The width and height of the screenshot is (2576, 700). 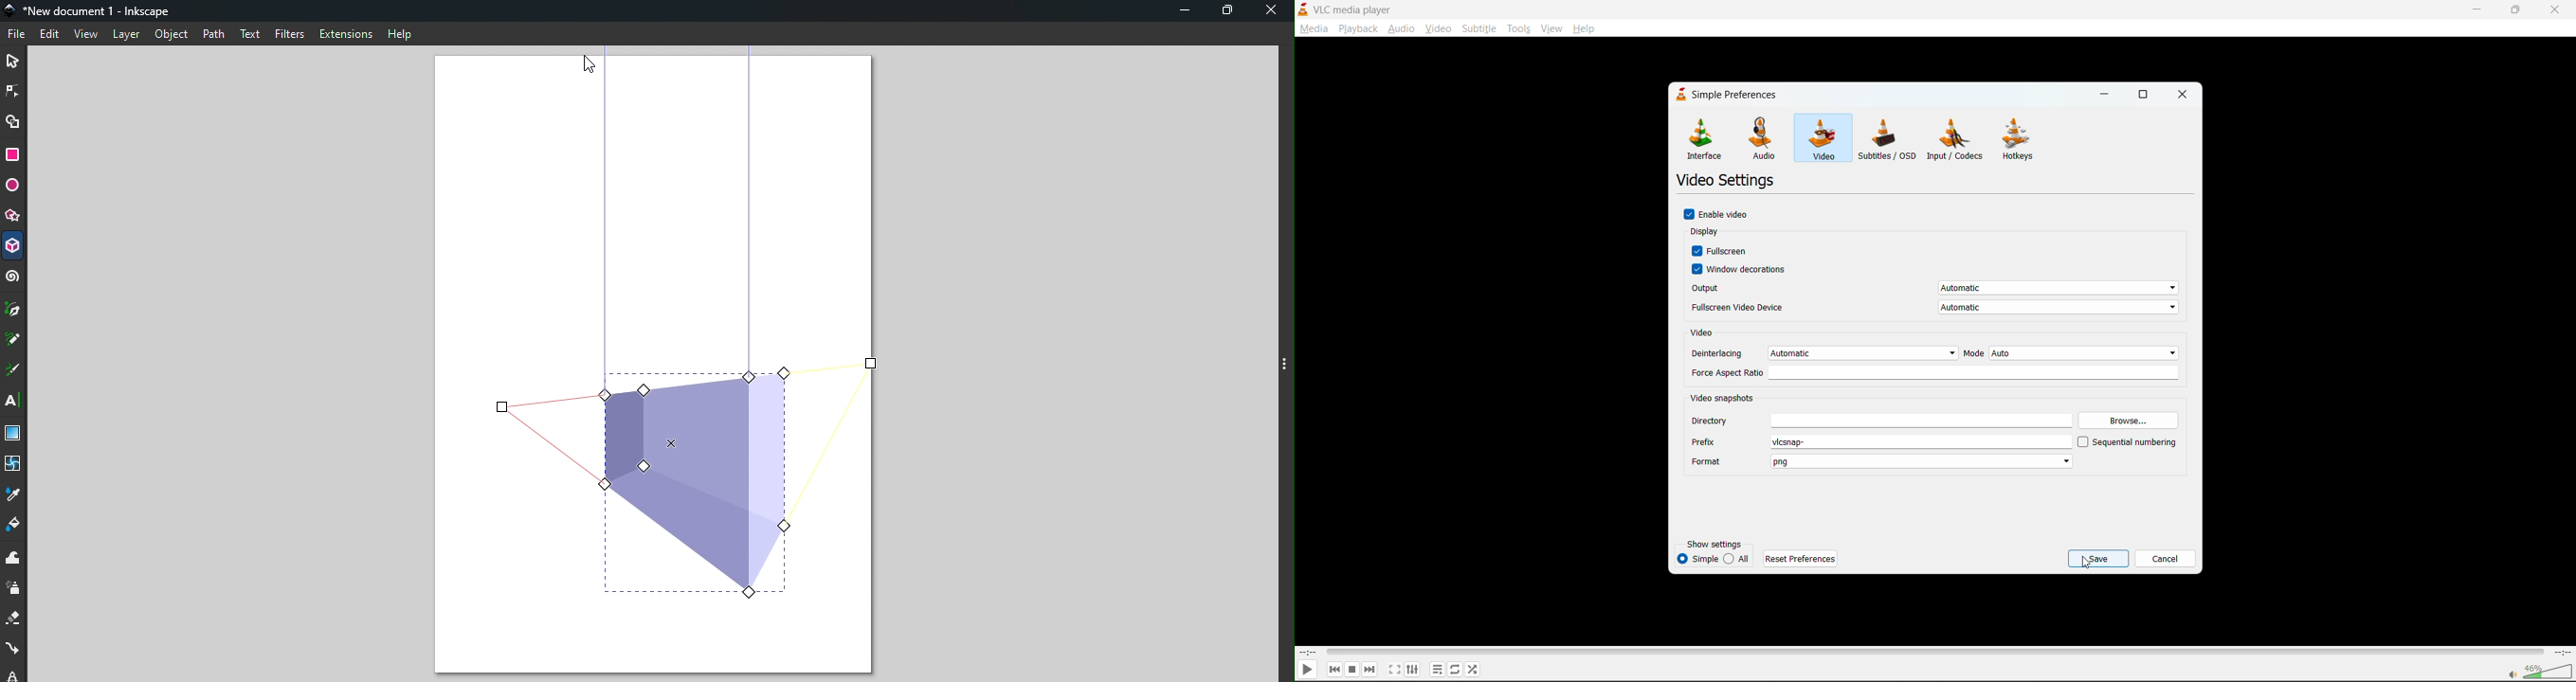 What do you see at coordinates (1878, 442) in the screenshot?
I see `prefix` at bounding box center [1878, 442].